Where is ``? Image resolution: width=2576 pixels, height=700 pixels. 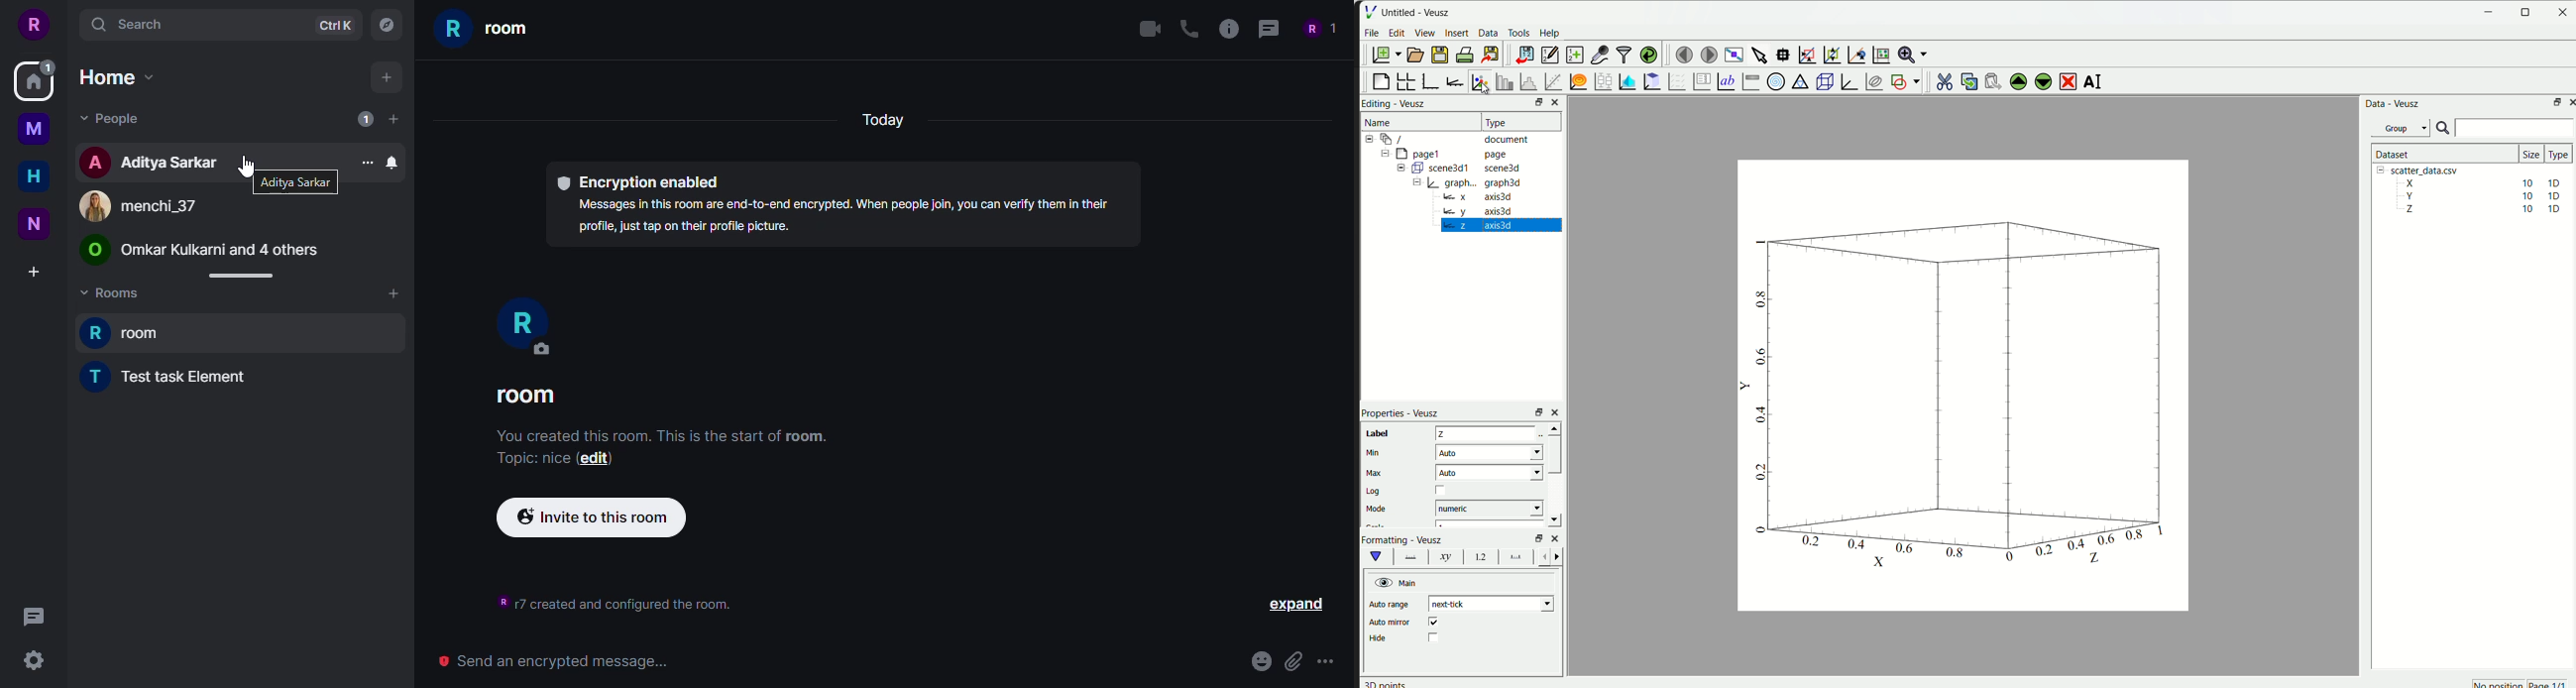
 is located at coordinates (1537, 537).